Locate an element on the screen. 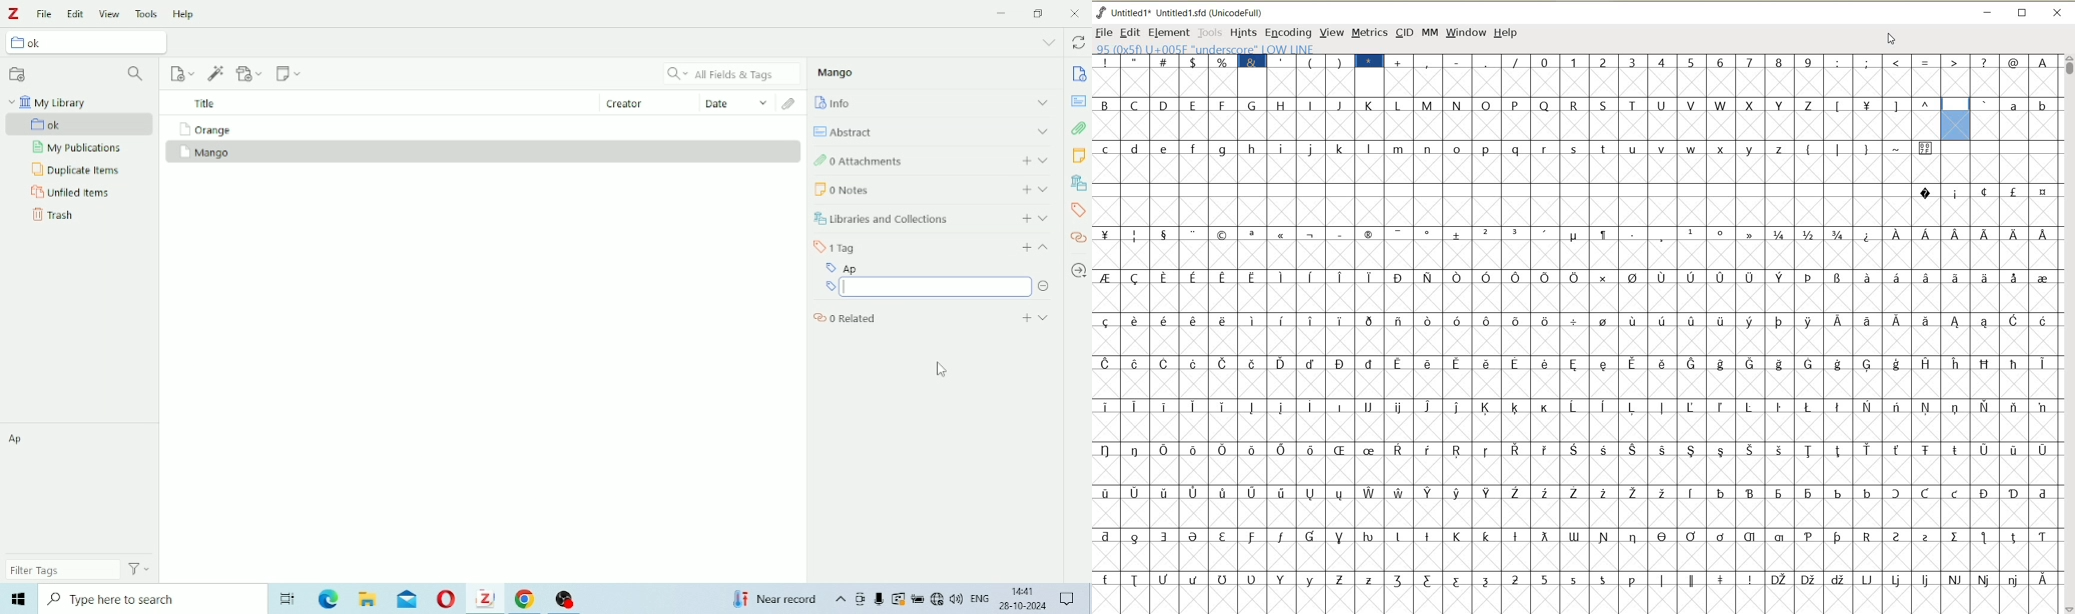 The width and height of the screenshot is (2100, 616). No tags to display is located at coordinates (83, 490).